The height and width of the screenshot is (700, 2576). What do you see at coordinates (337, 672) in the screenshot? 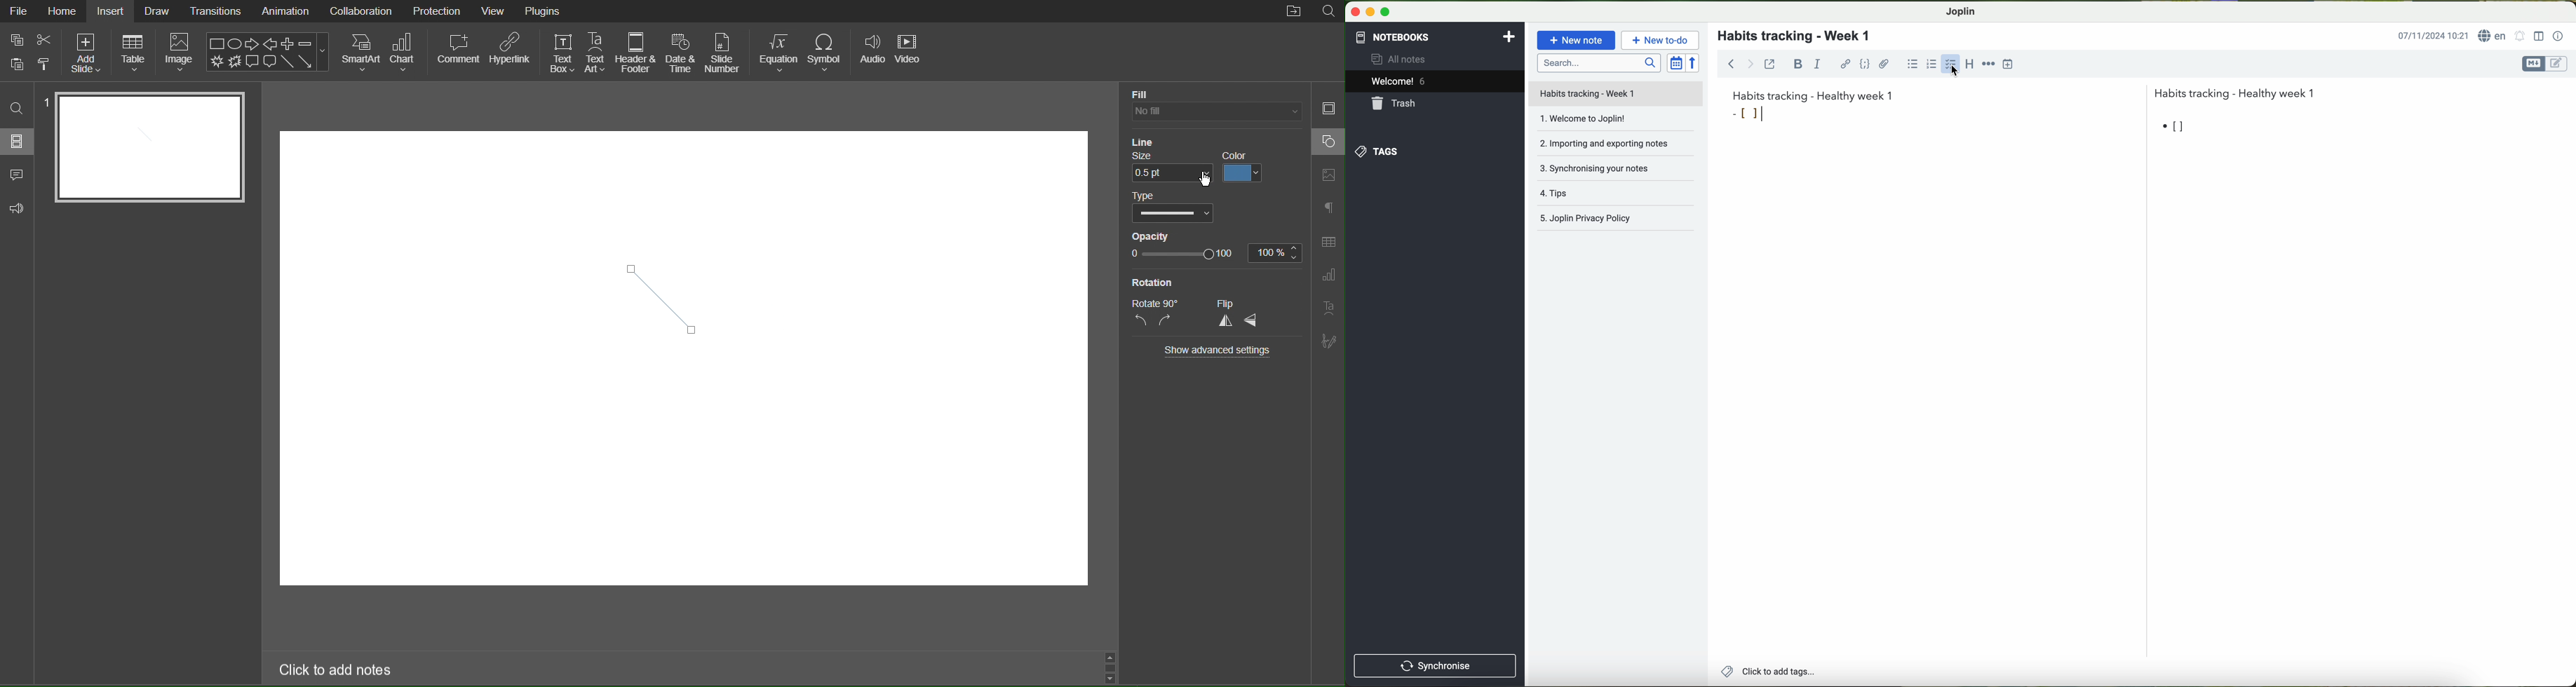
I see `Click to add notes` at bounding box center [337, 672].